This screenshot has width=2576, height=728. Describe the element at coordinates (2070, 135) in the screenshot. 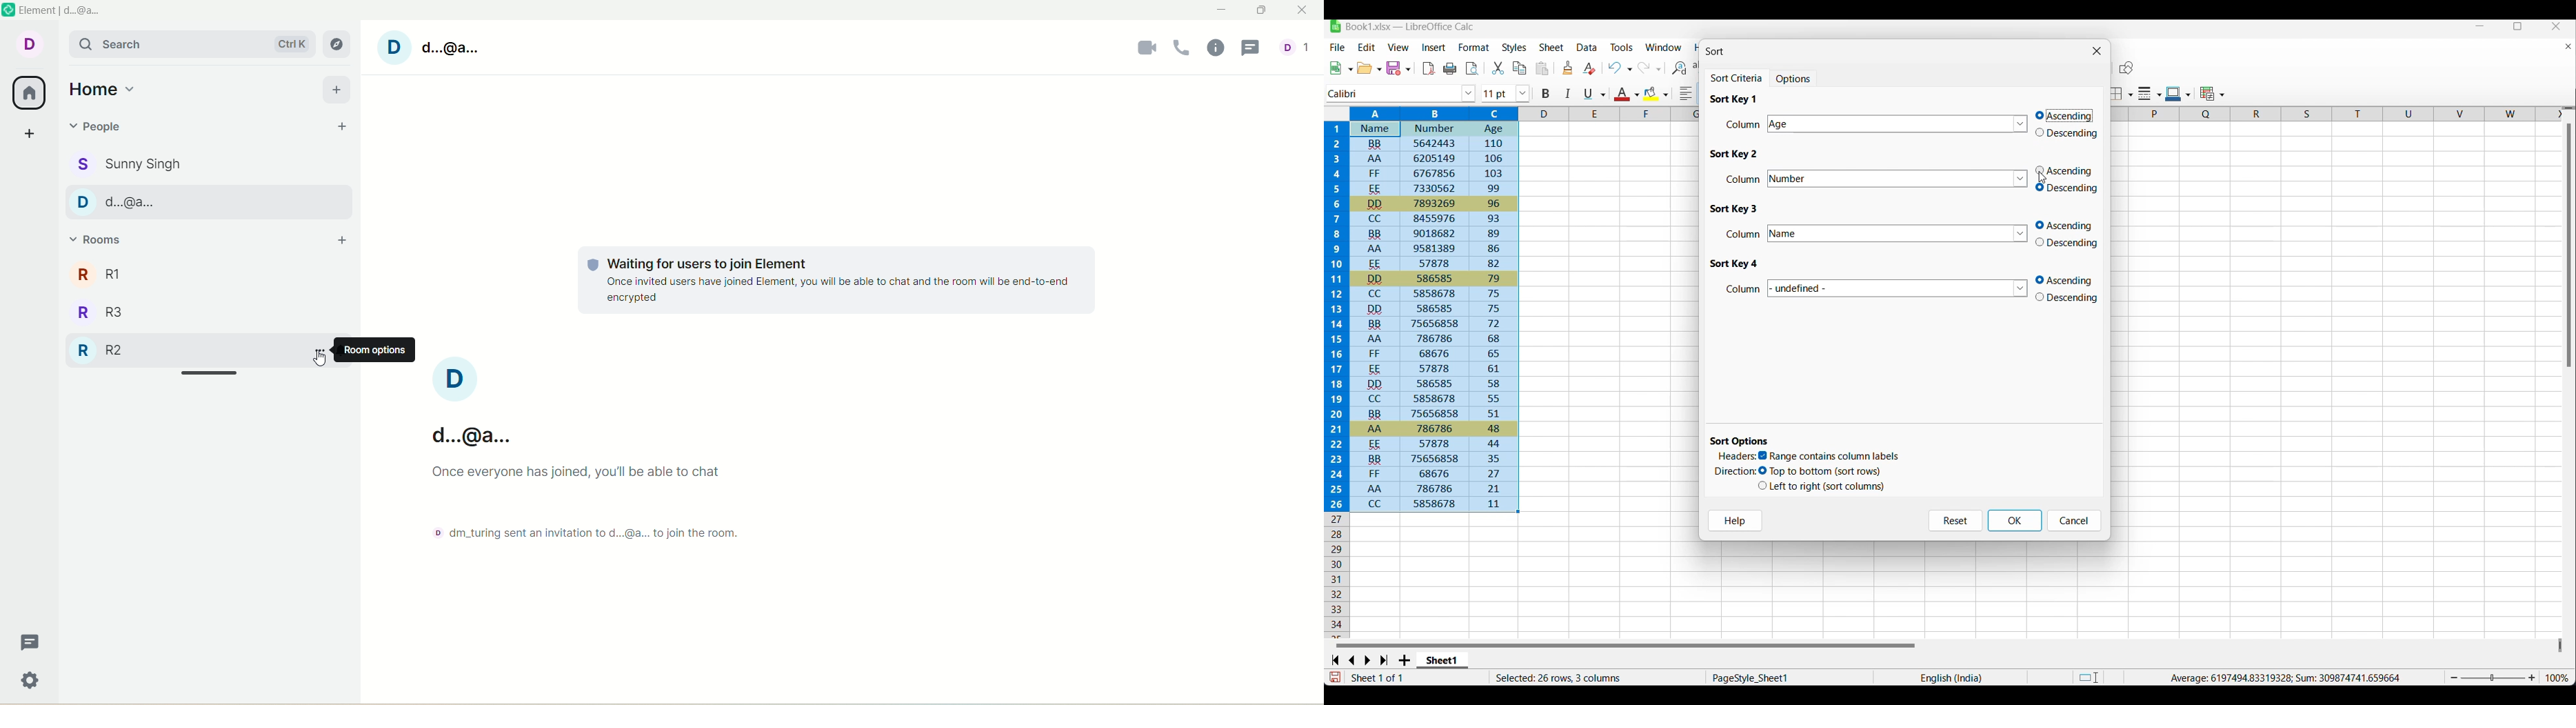

I see `descending` at that location.